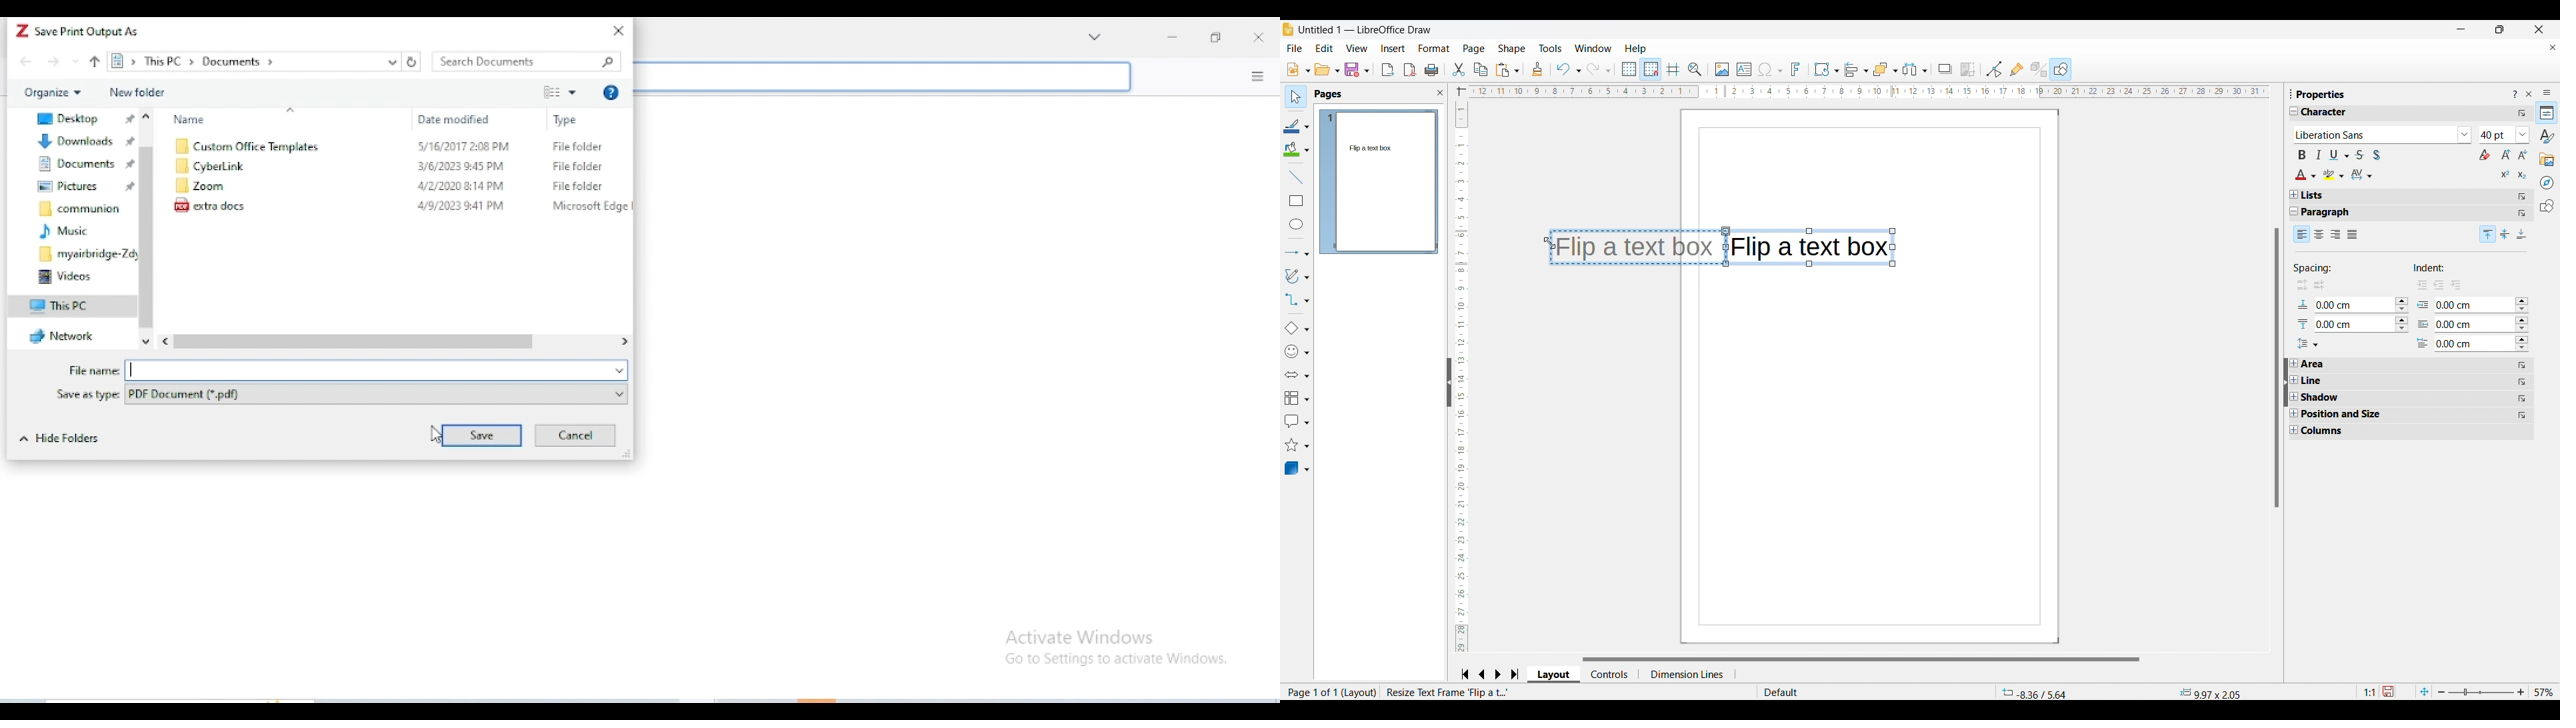  What do you see at coordinates (617, 29) in the screenshot?
I see `close` at bounding box center [617, 29].